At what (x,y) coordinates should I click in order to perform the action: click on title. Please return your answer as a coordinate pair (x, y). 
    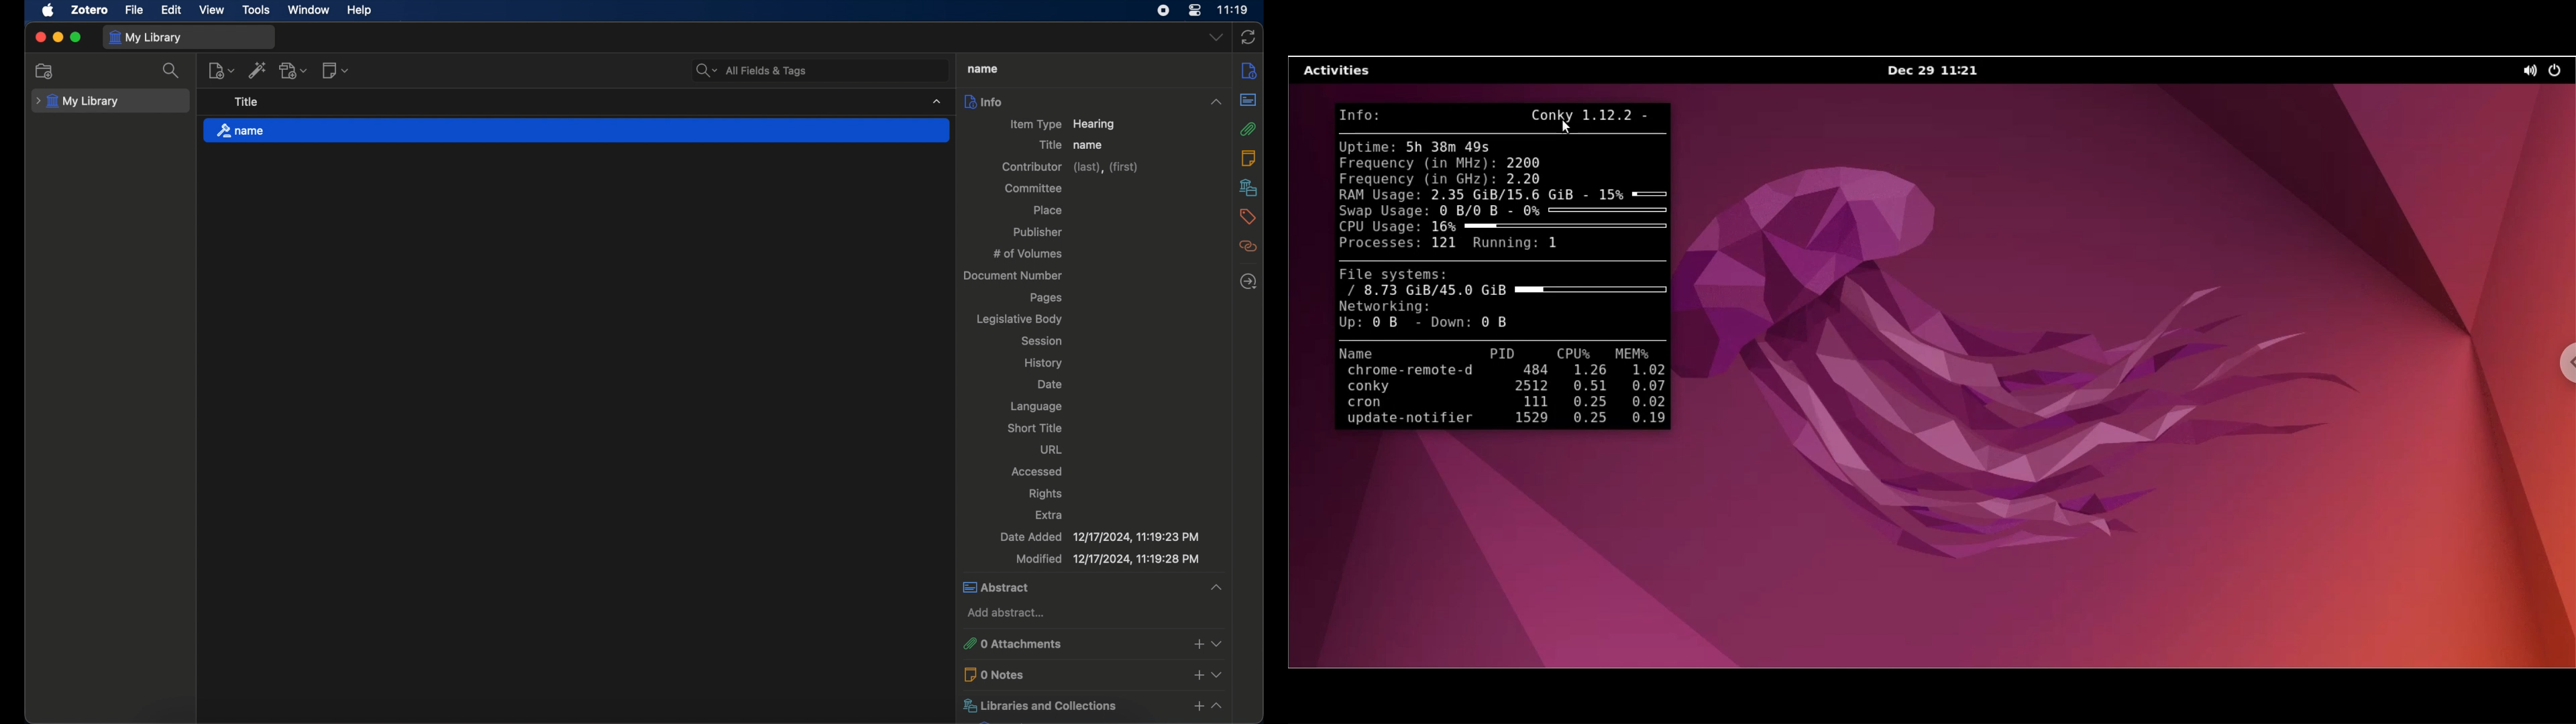
    Looking at the image, I should click on (981, 68).